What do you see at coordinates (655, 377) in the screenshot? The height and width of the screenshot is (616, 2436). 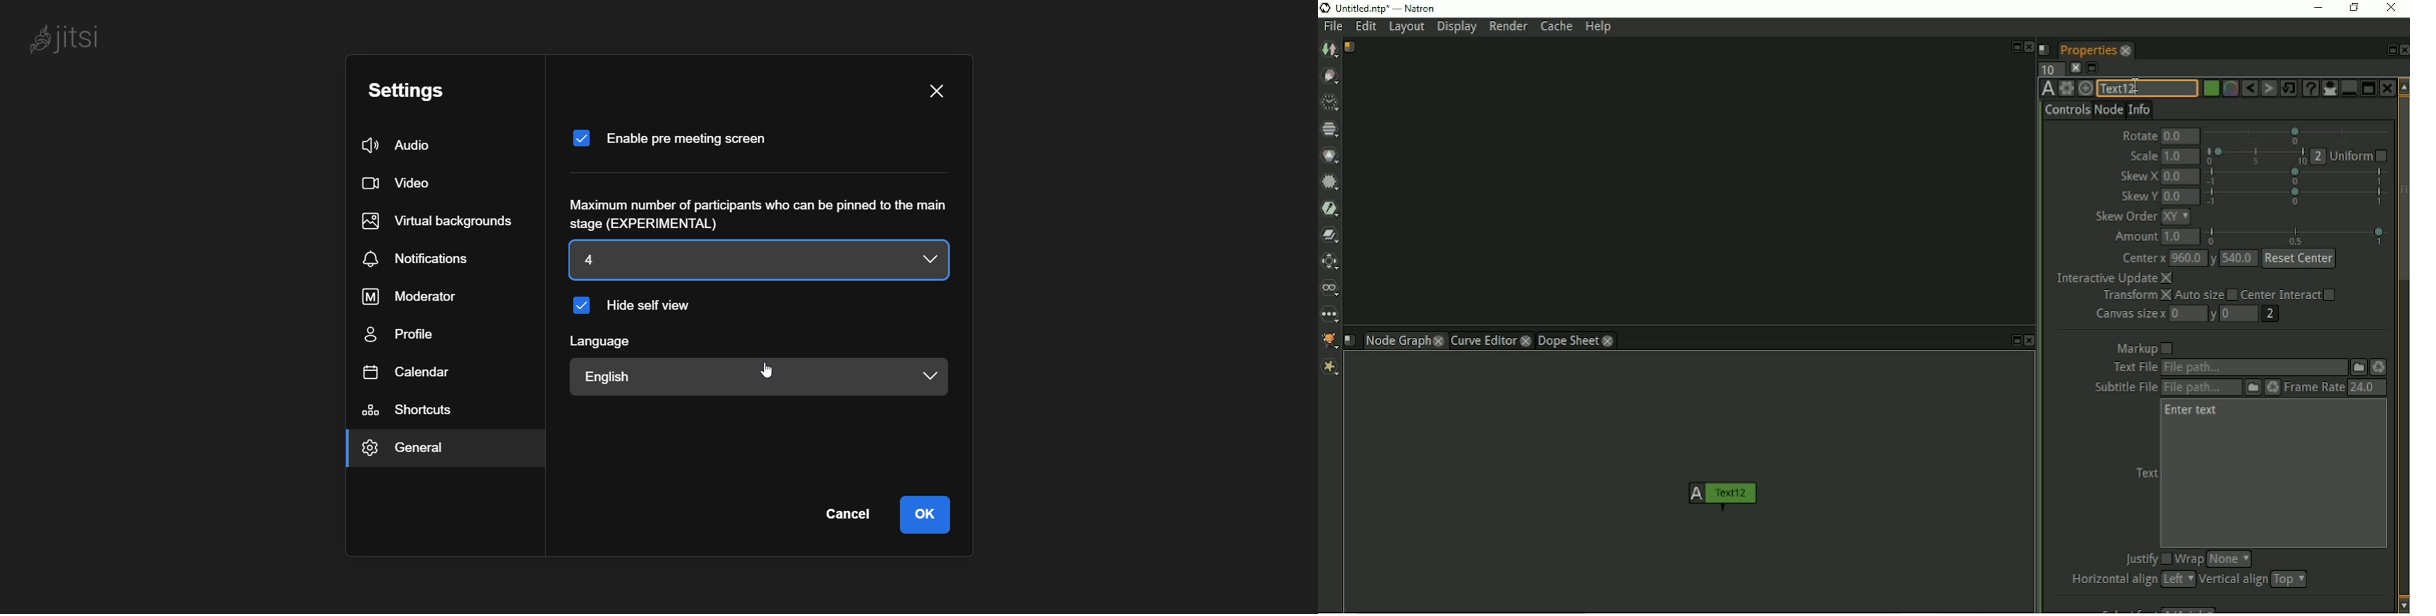 I see `english` at bounding box center [655, 377].